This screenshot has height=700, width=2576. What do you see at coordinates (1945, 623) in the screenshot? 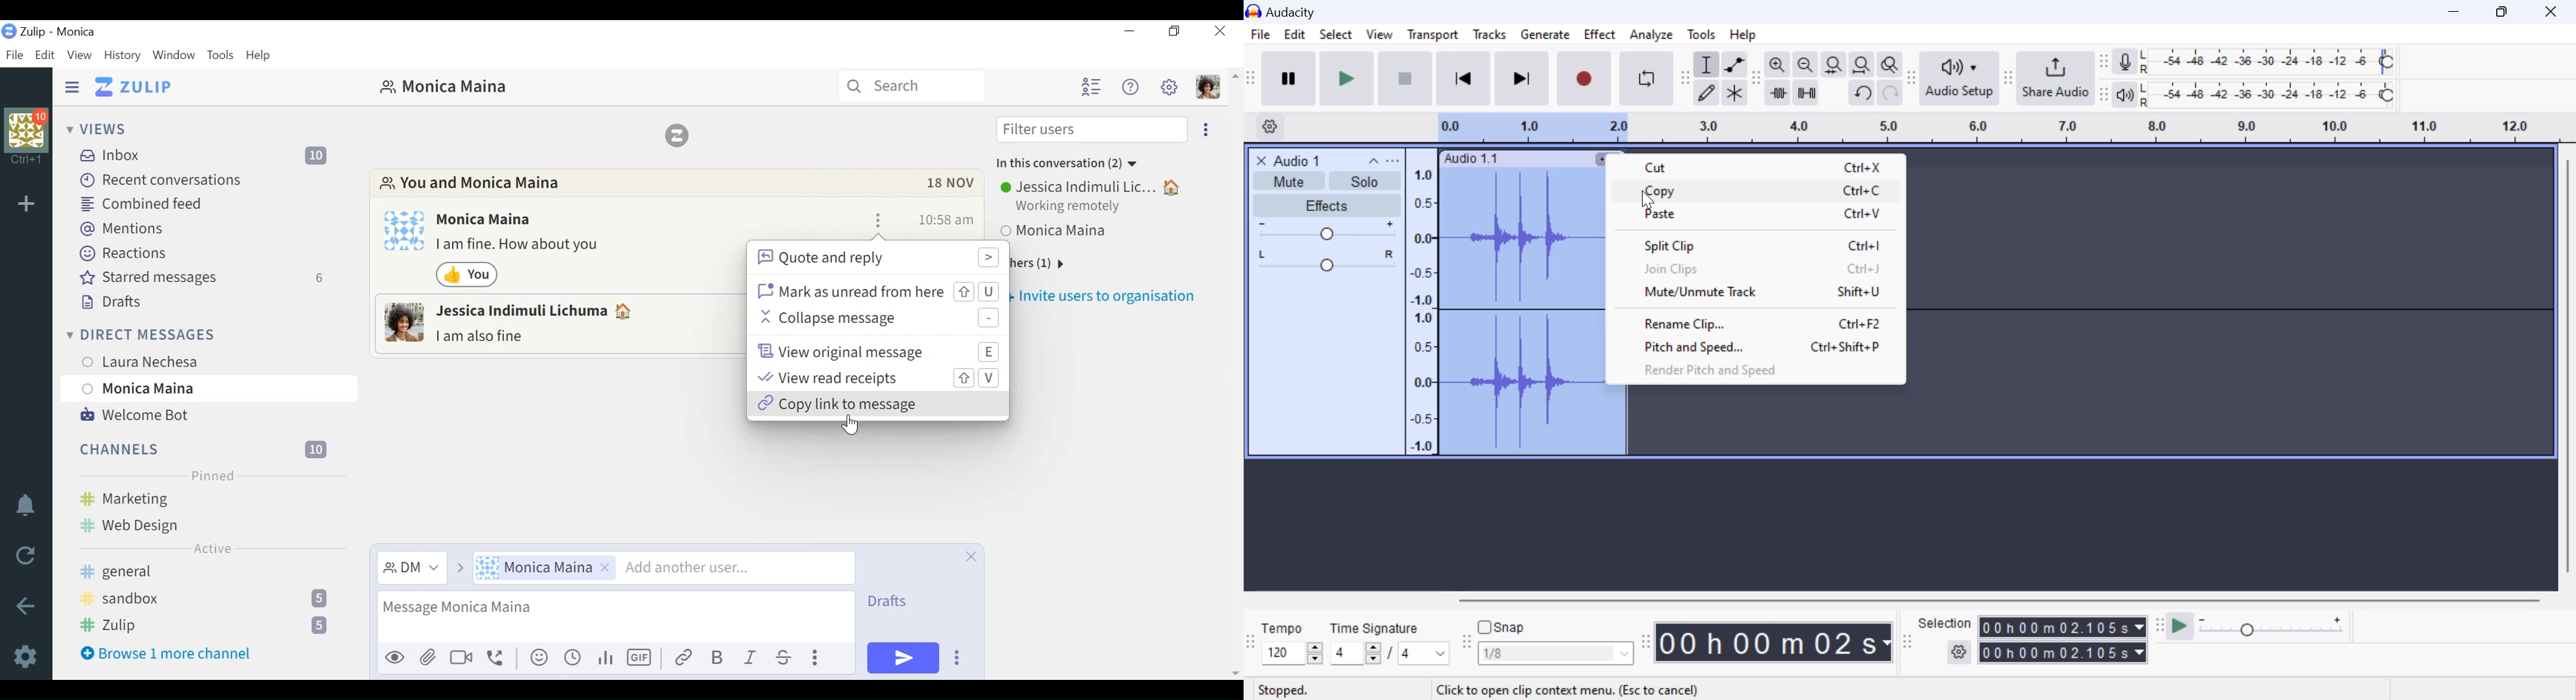
I see `Selection` at bounding box center [1945, 623].